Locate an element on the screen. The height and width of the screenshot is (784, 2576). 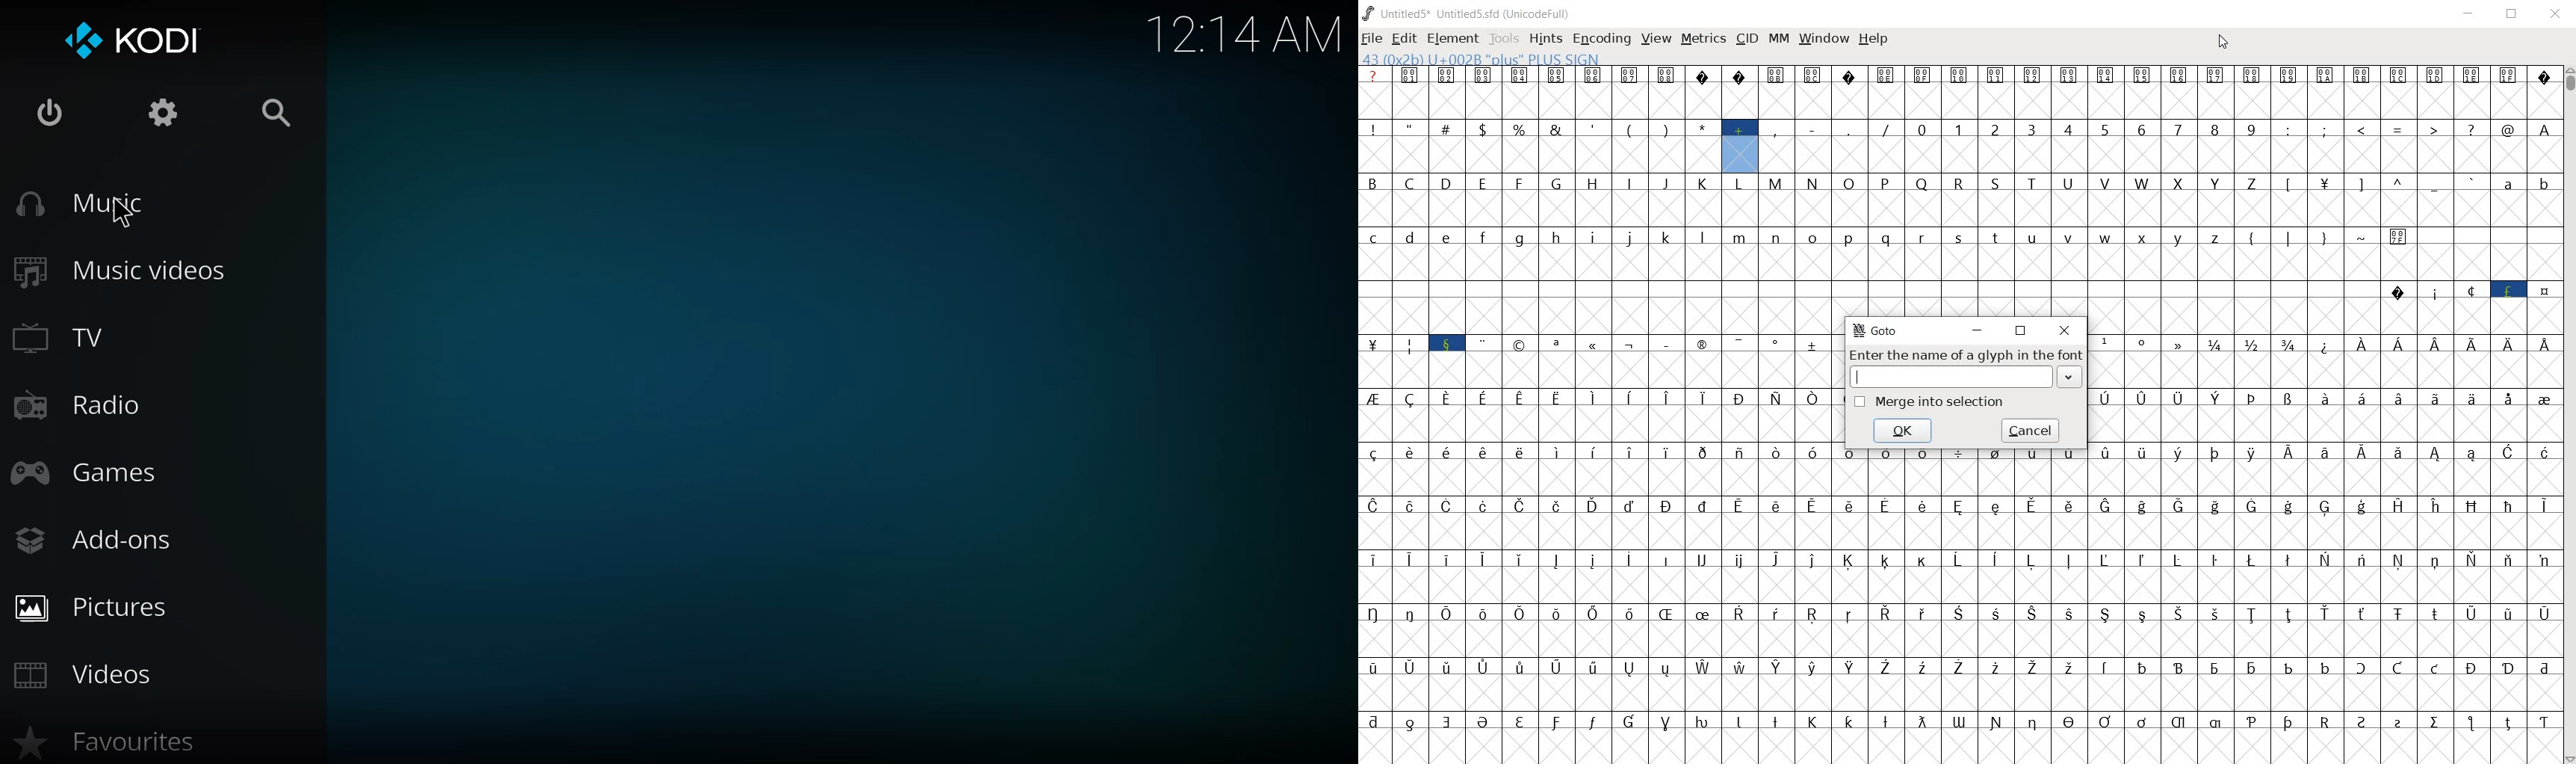
music videos is located at coordinates (120, 267).